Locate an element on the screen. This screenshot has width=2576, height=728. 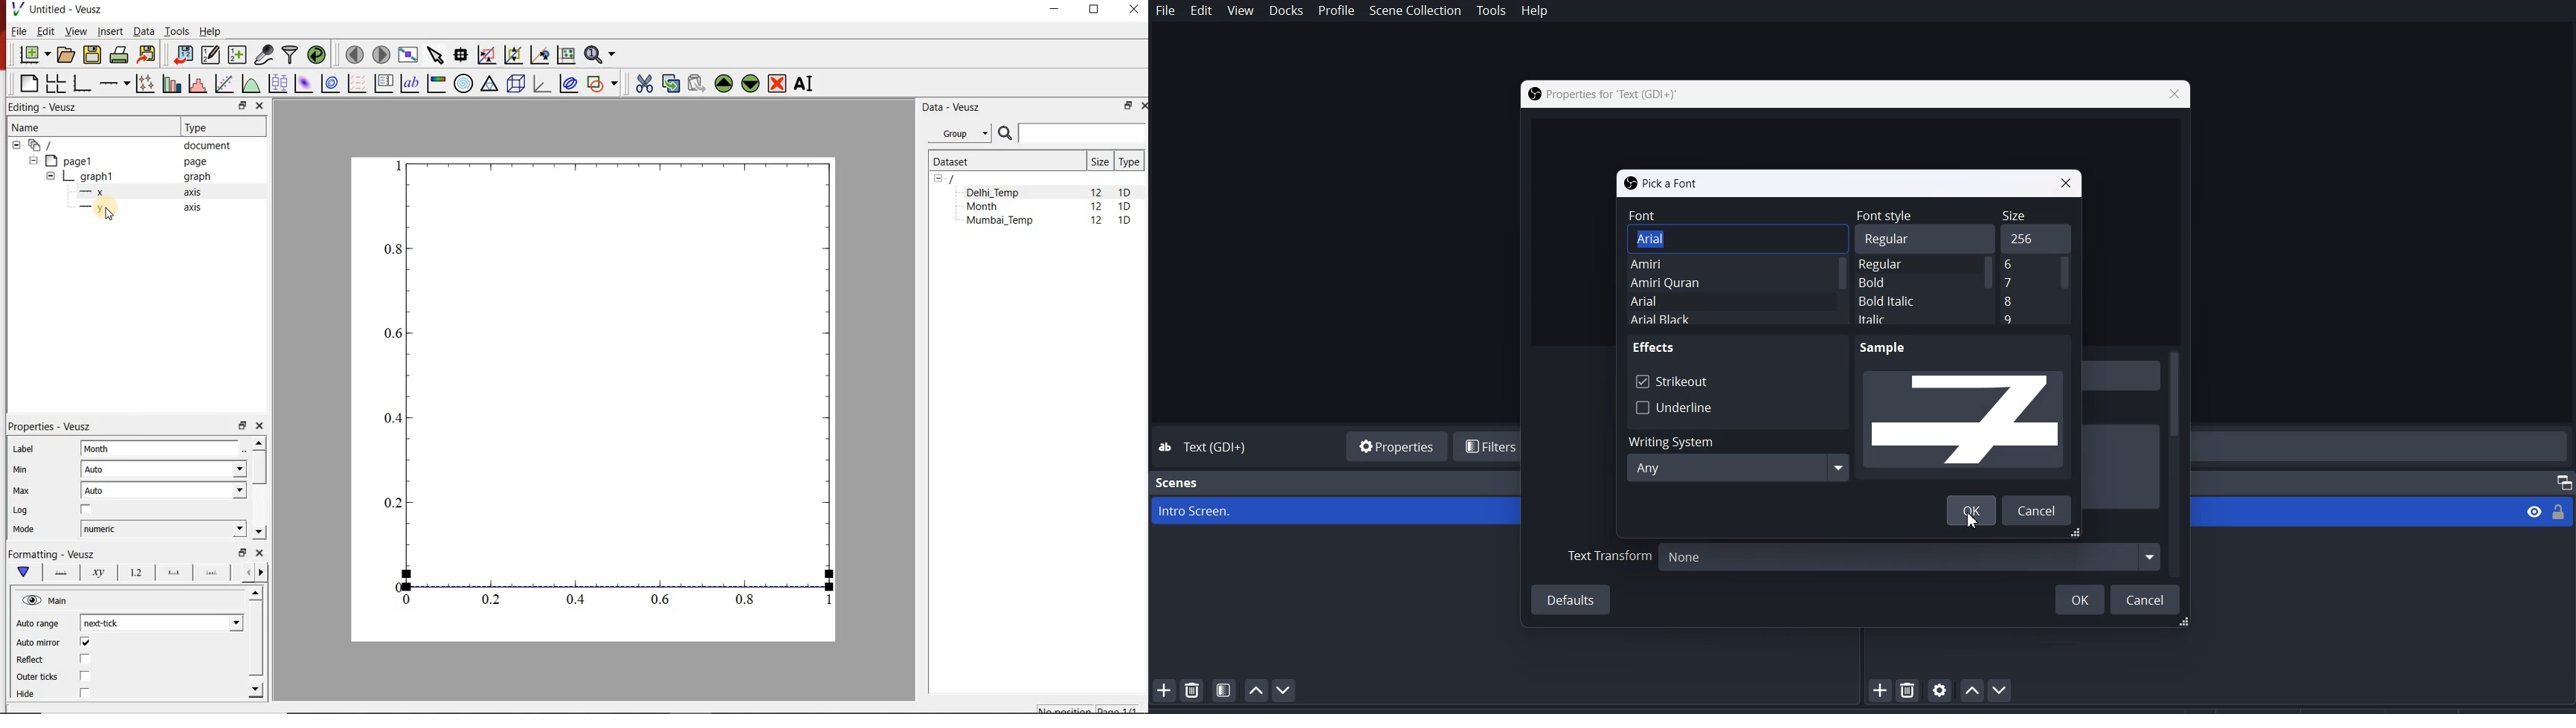
Minor ticks is located at coordinates (213, 572).